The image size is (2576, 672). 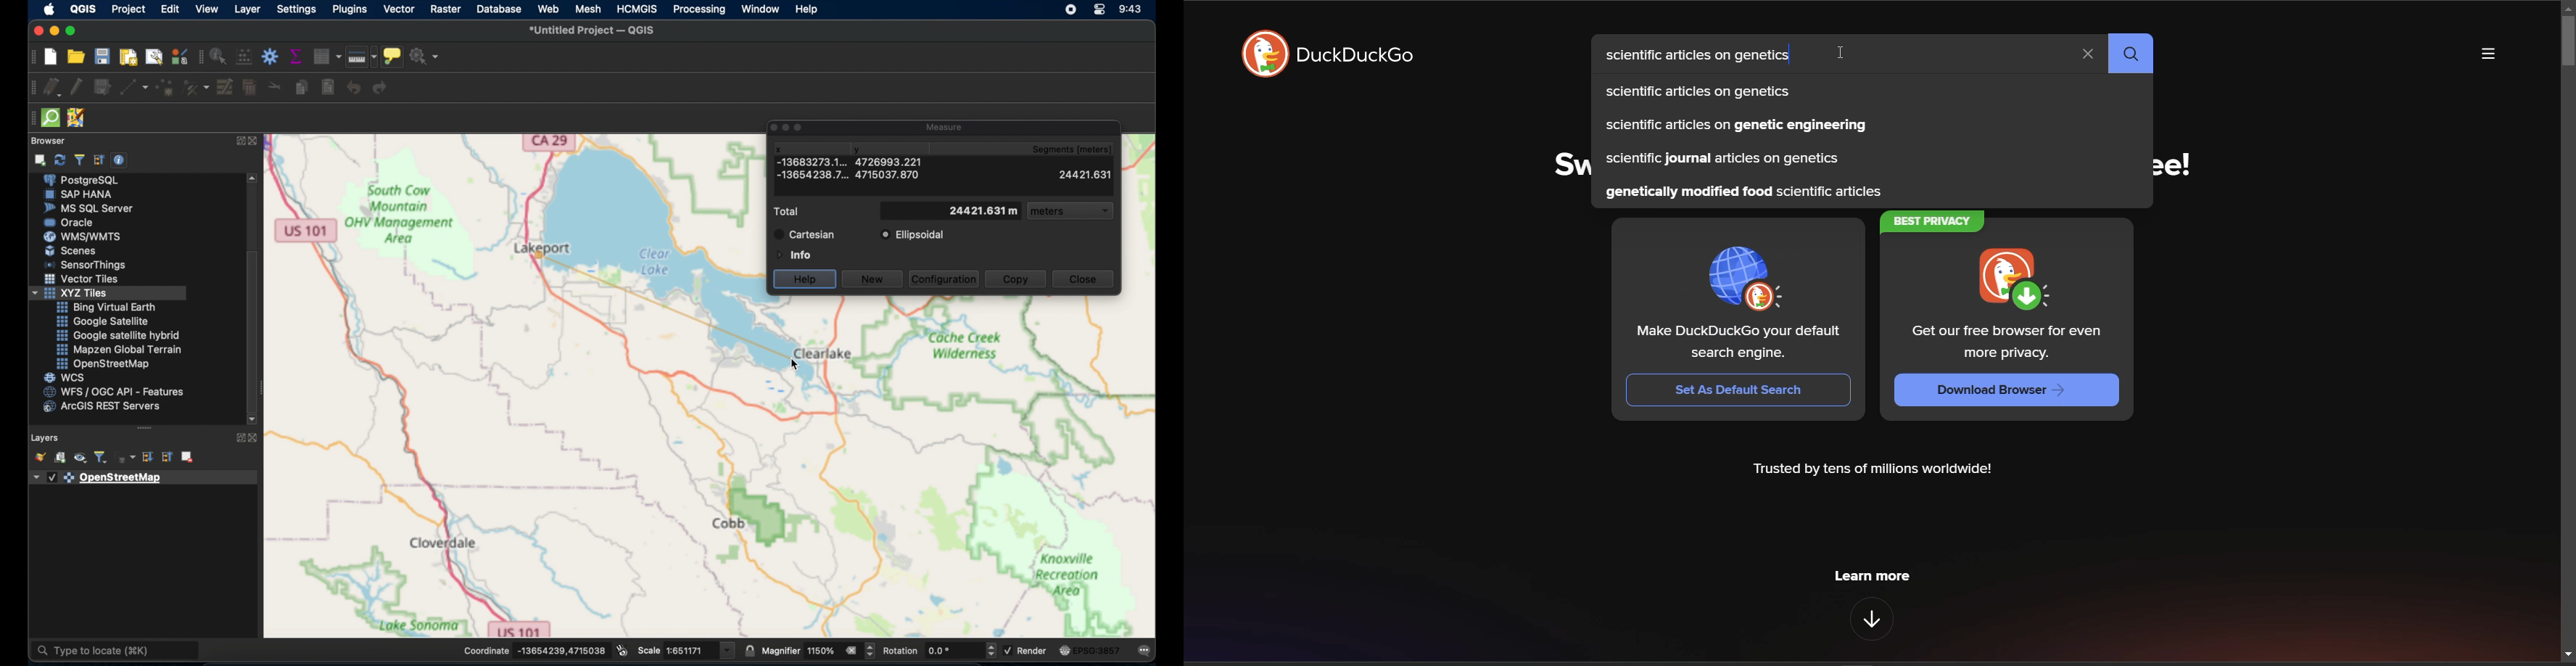 I want to click on features, so click(x=1871, y=619).